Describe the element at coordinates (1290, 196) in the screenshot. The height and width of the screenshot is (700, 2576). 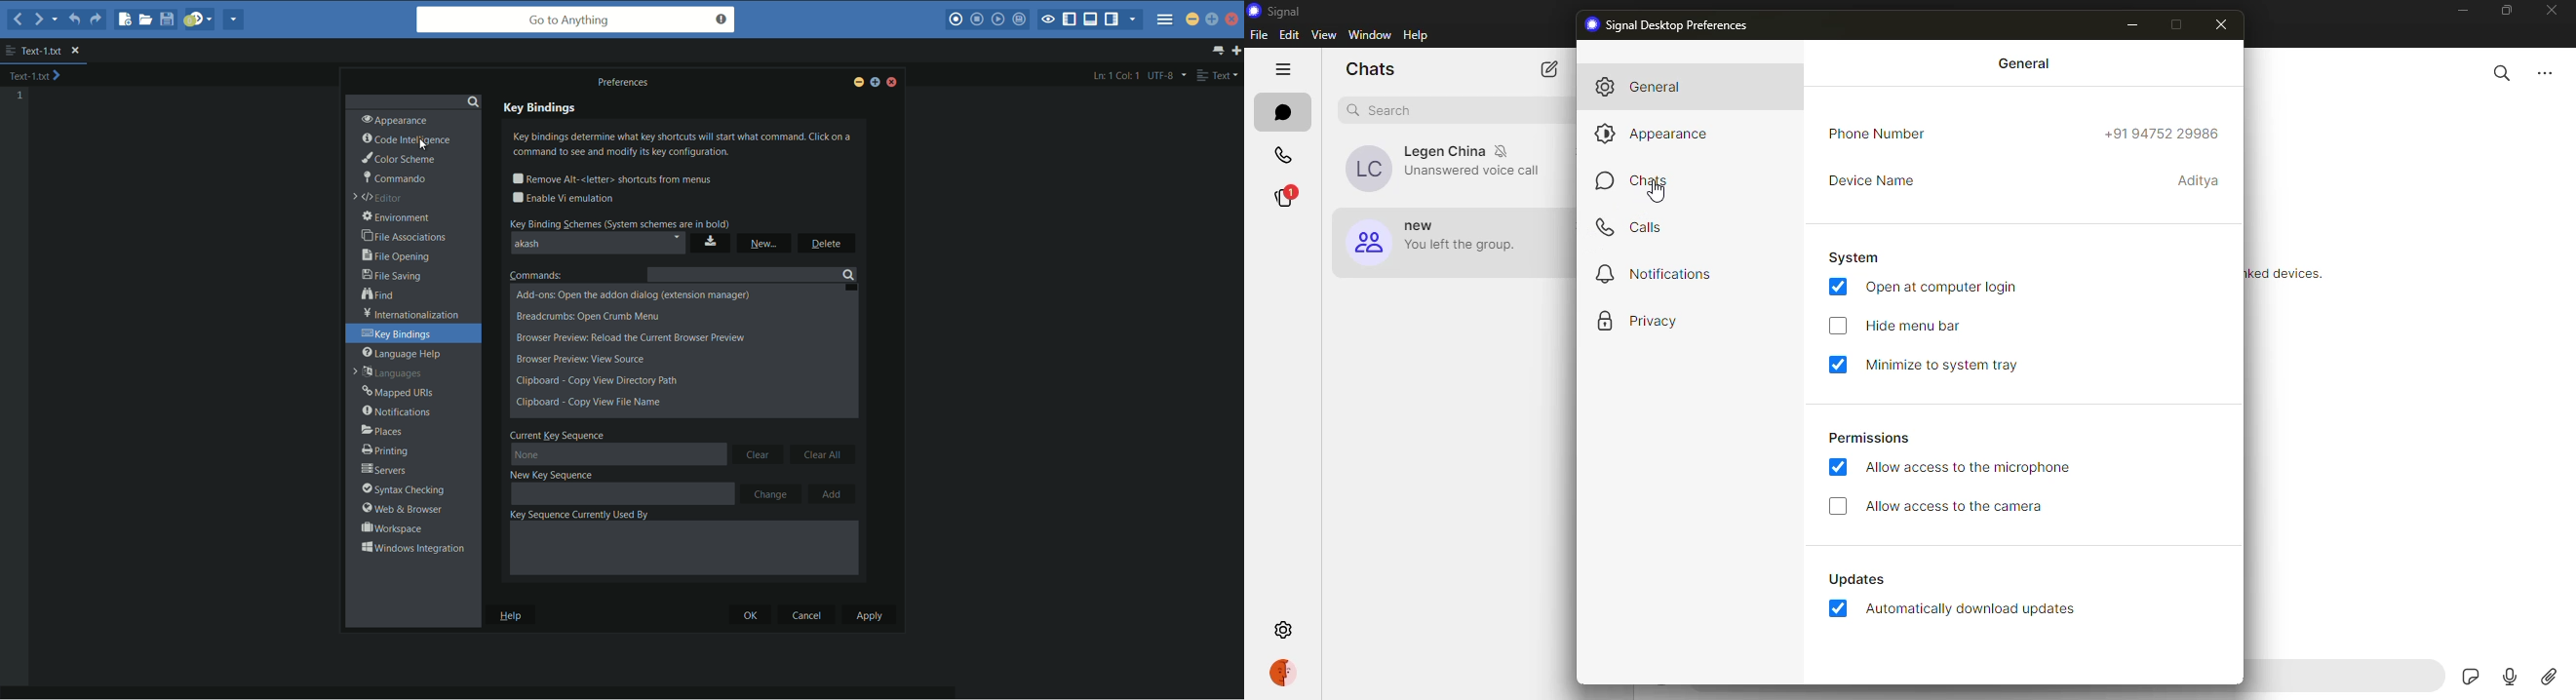
I see `stories` at that location.